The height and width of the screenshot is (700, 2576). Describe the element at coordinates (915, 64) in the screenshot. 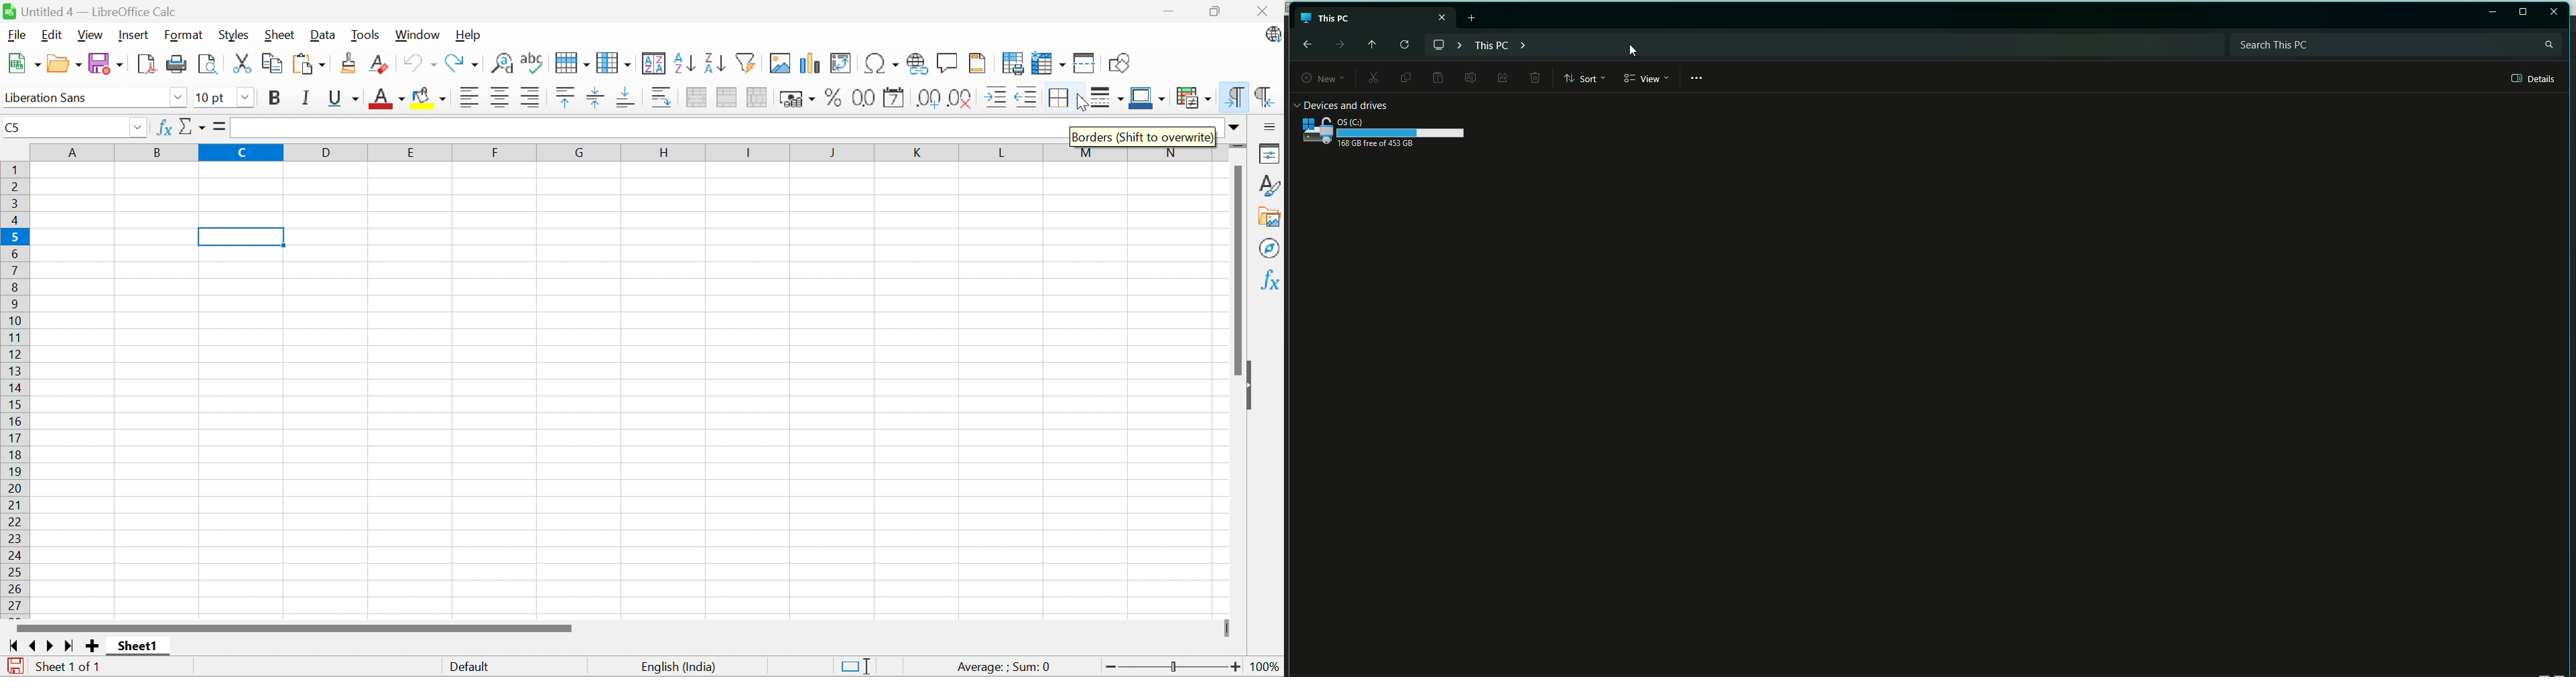

I see `Insert hyperlink` at that location.